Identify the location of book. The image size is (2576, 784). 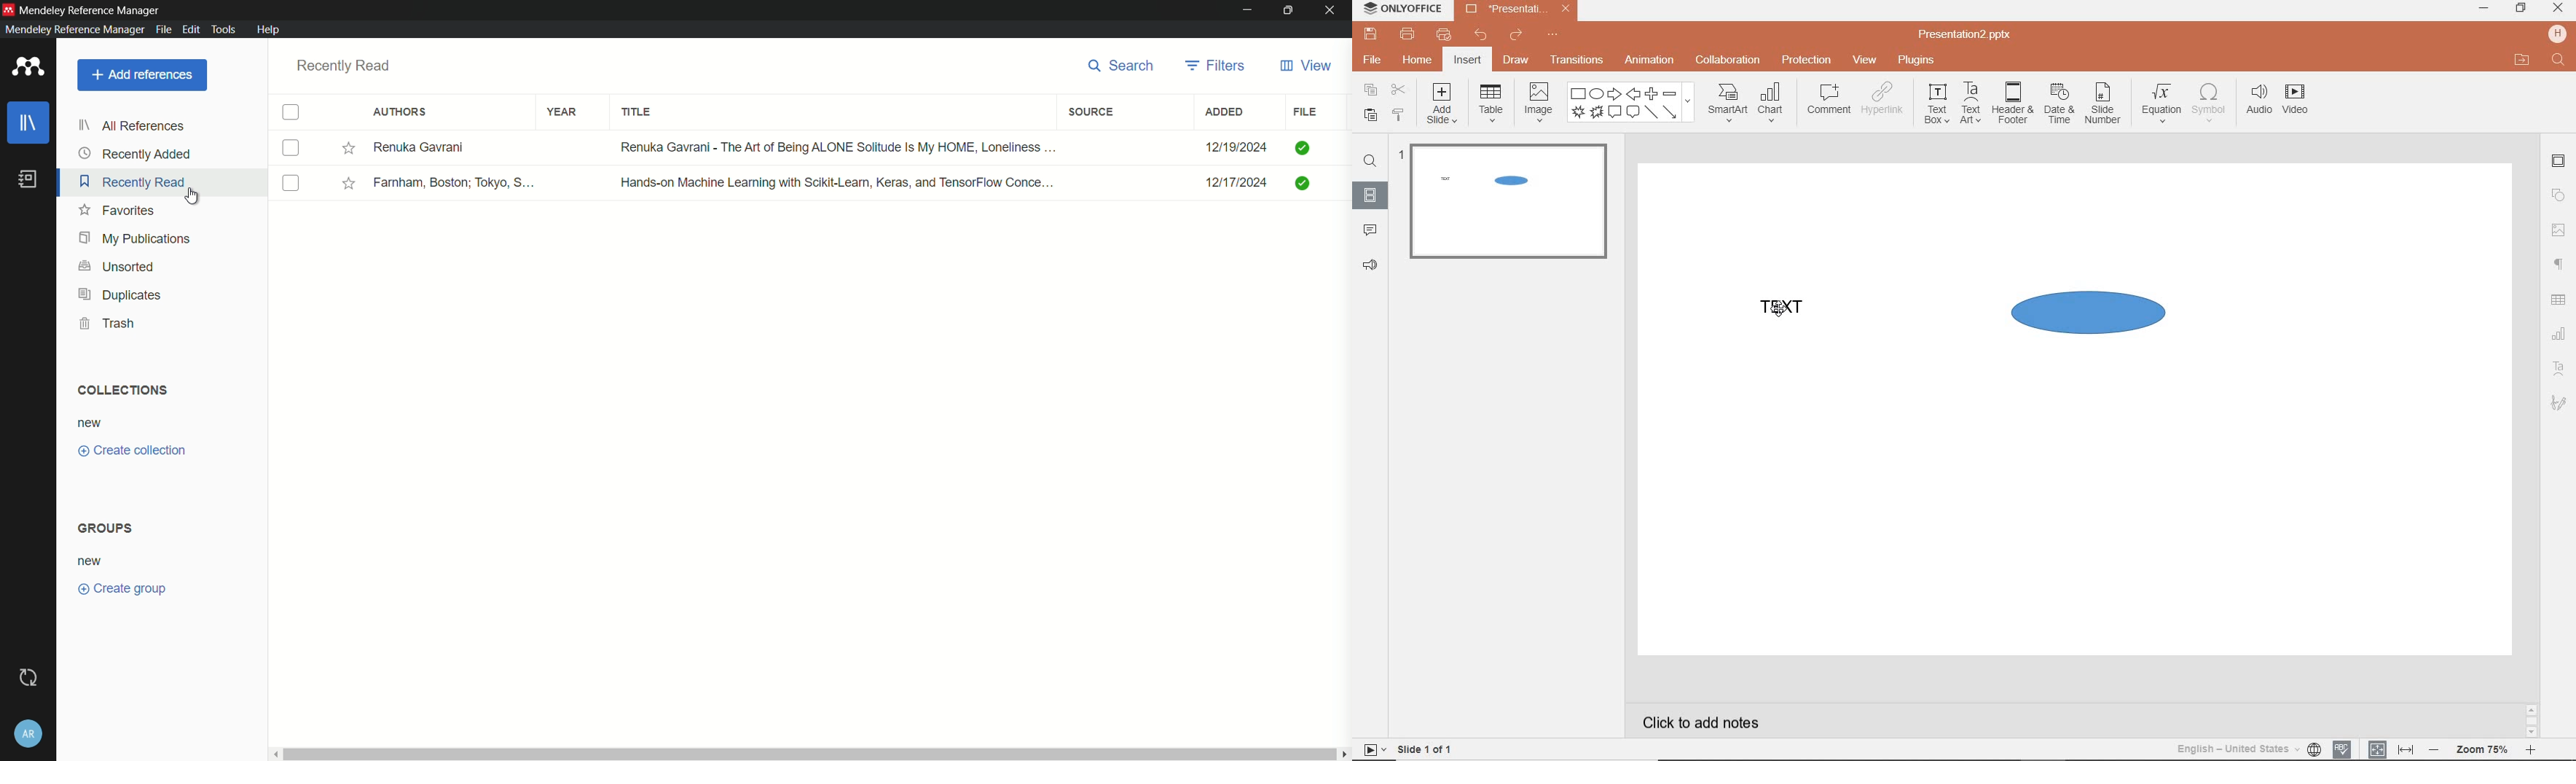
(28, 178).